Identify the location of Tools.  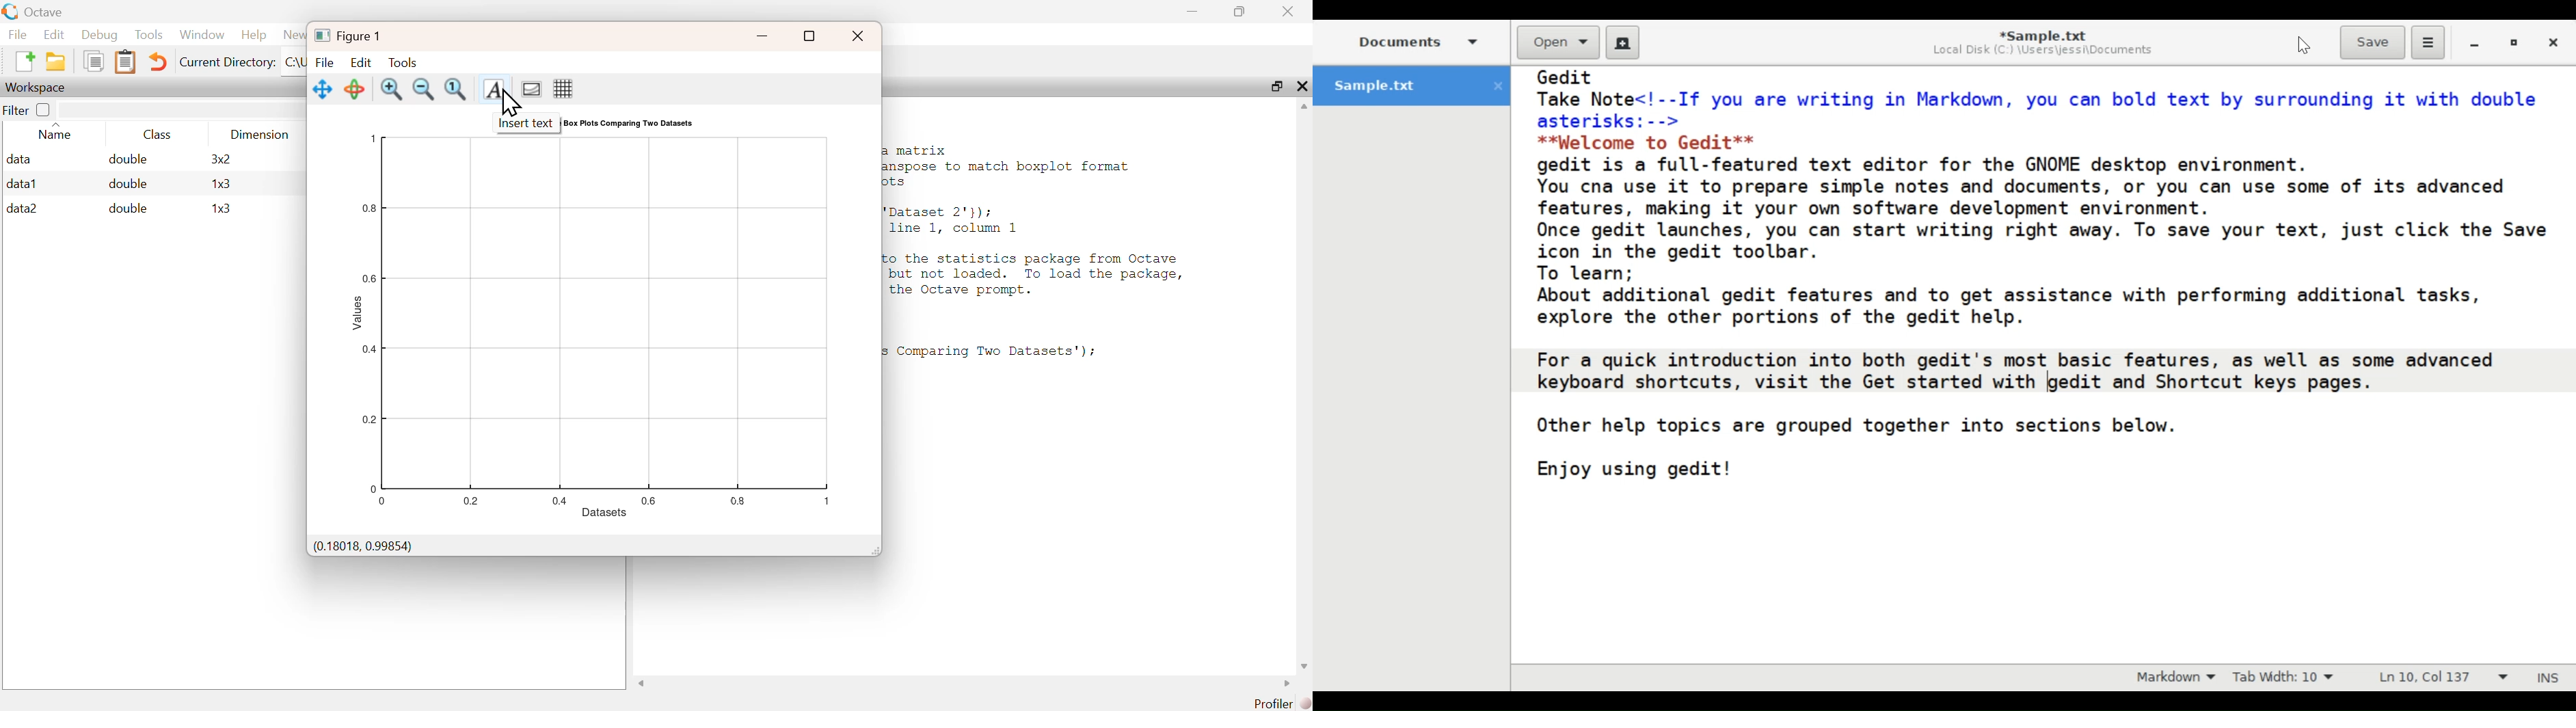
(405, 62).